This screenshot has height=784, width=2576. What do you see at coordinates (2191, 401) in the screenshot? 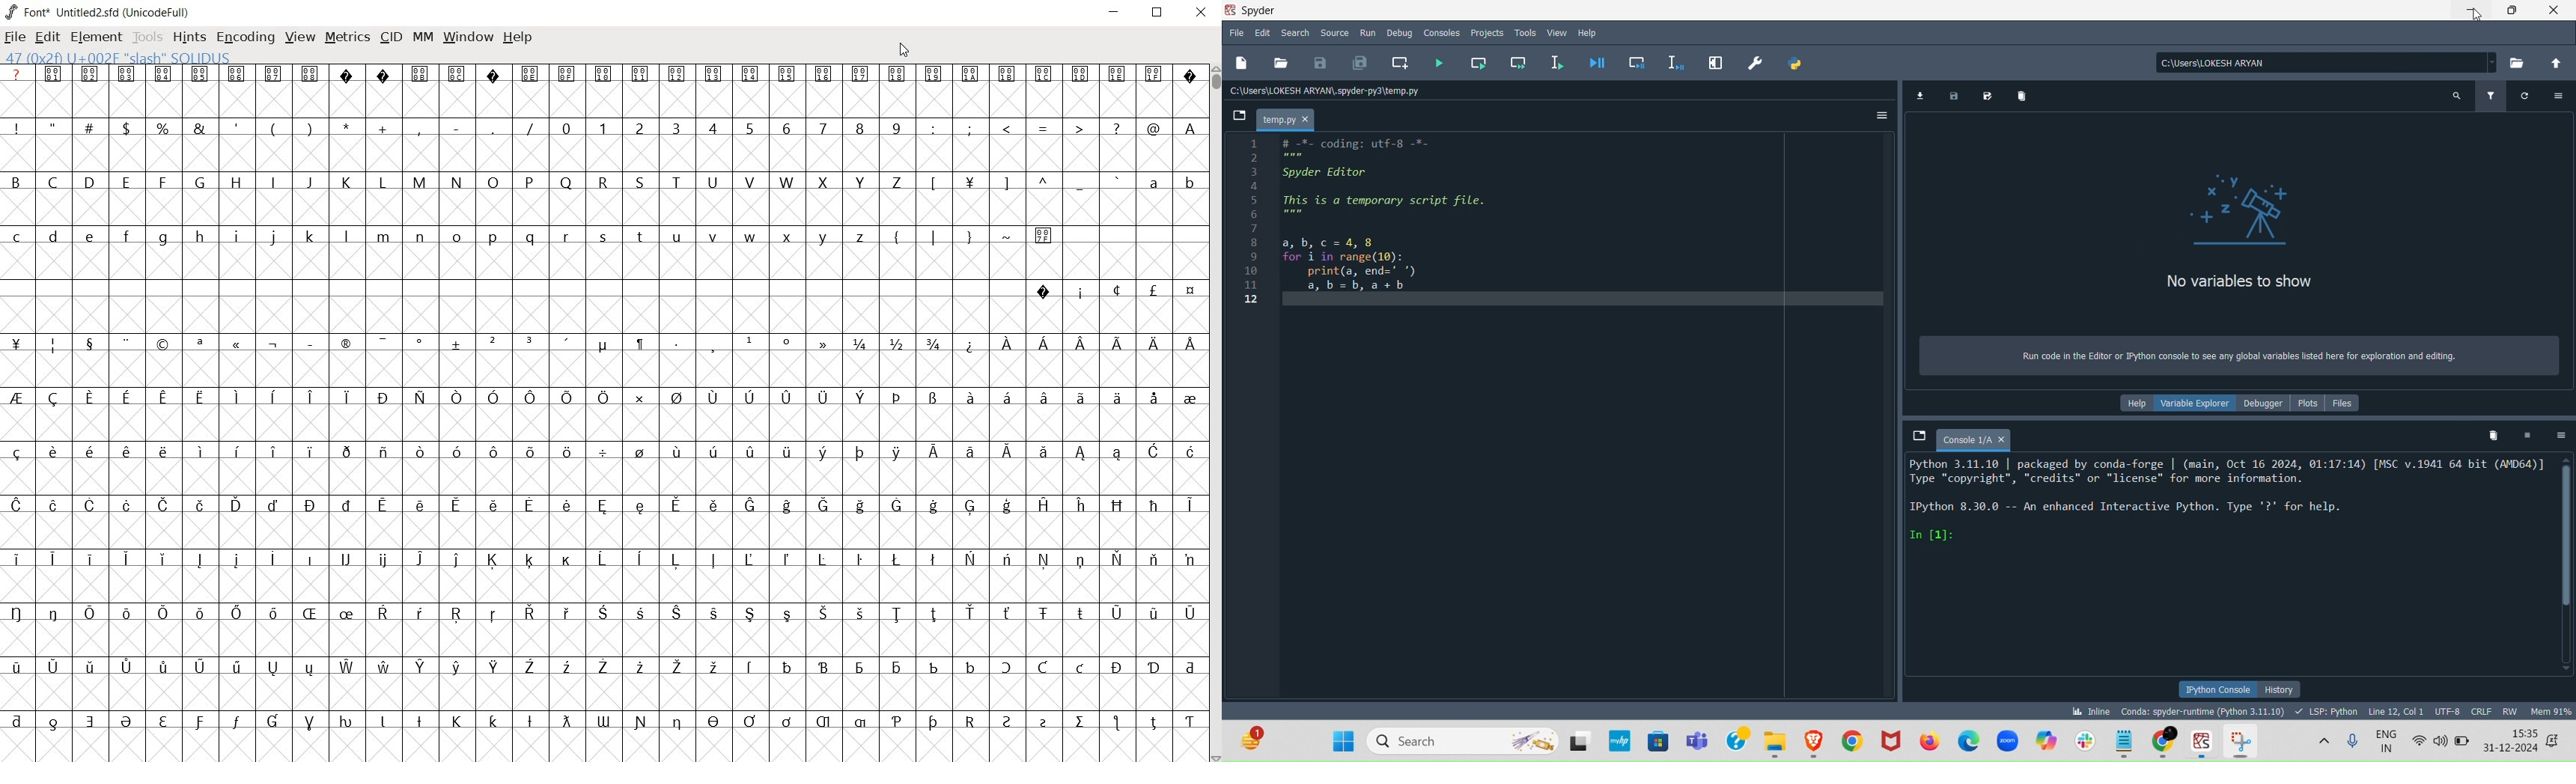
I see `Variable explorer` at bounding box center [2191, 401].